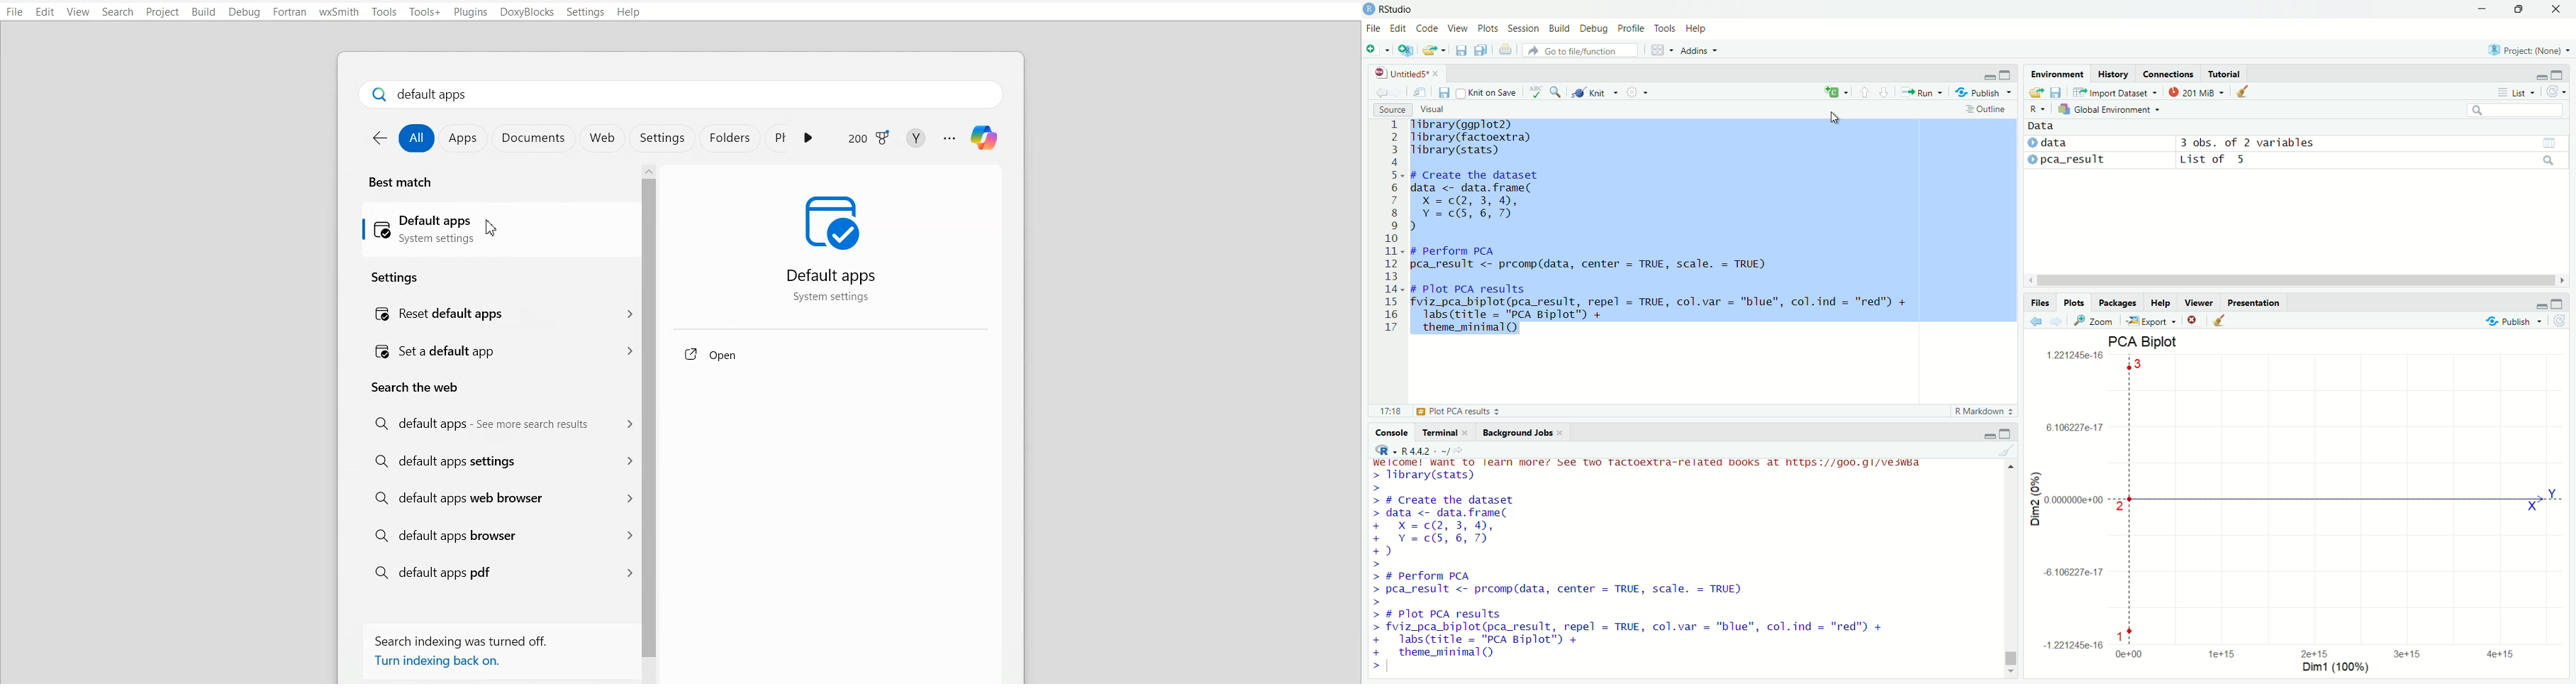 This screenshot has height=700, width=2576. What do you see at coordinates (2366, 162) in the screenshot?
I see `list of 5` at bounding box center [2366, 162].